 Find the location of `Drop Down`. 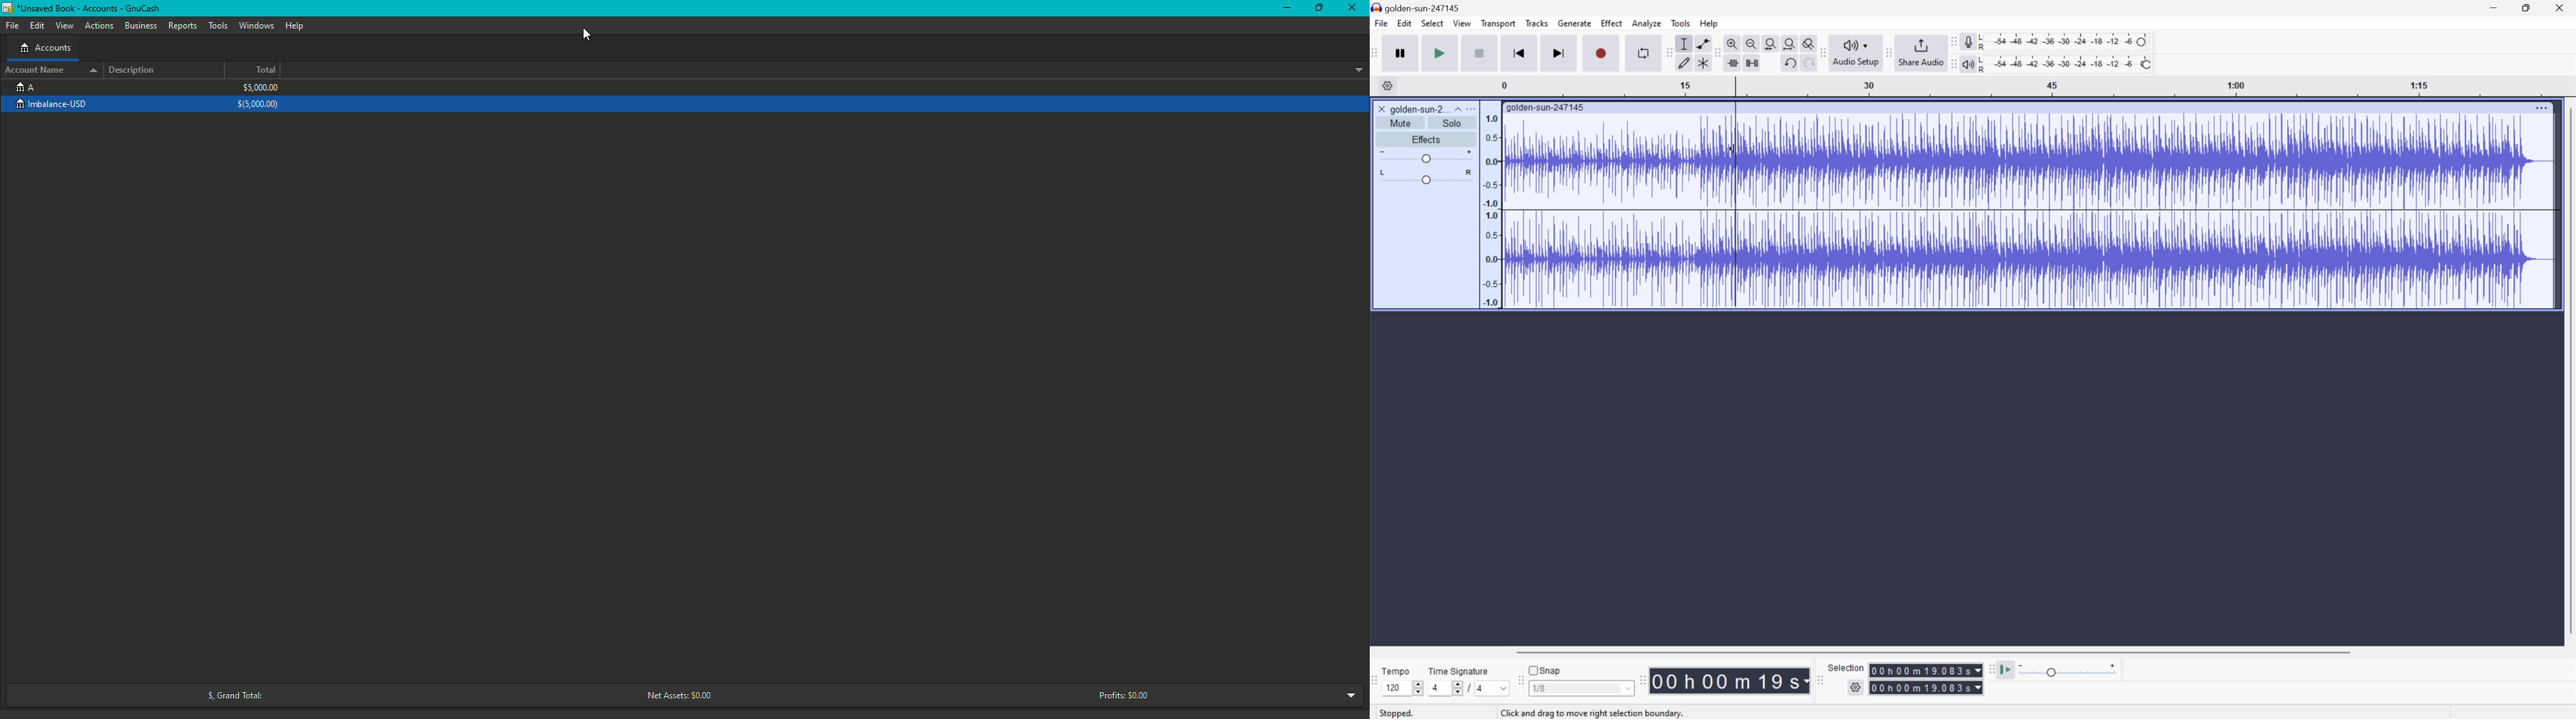

Drop Down is located at coordinates (1627, 690).